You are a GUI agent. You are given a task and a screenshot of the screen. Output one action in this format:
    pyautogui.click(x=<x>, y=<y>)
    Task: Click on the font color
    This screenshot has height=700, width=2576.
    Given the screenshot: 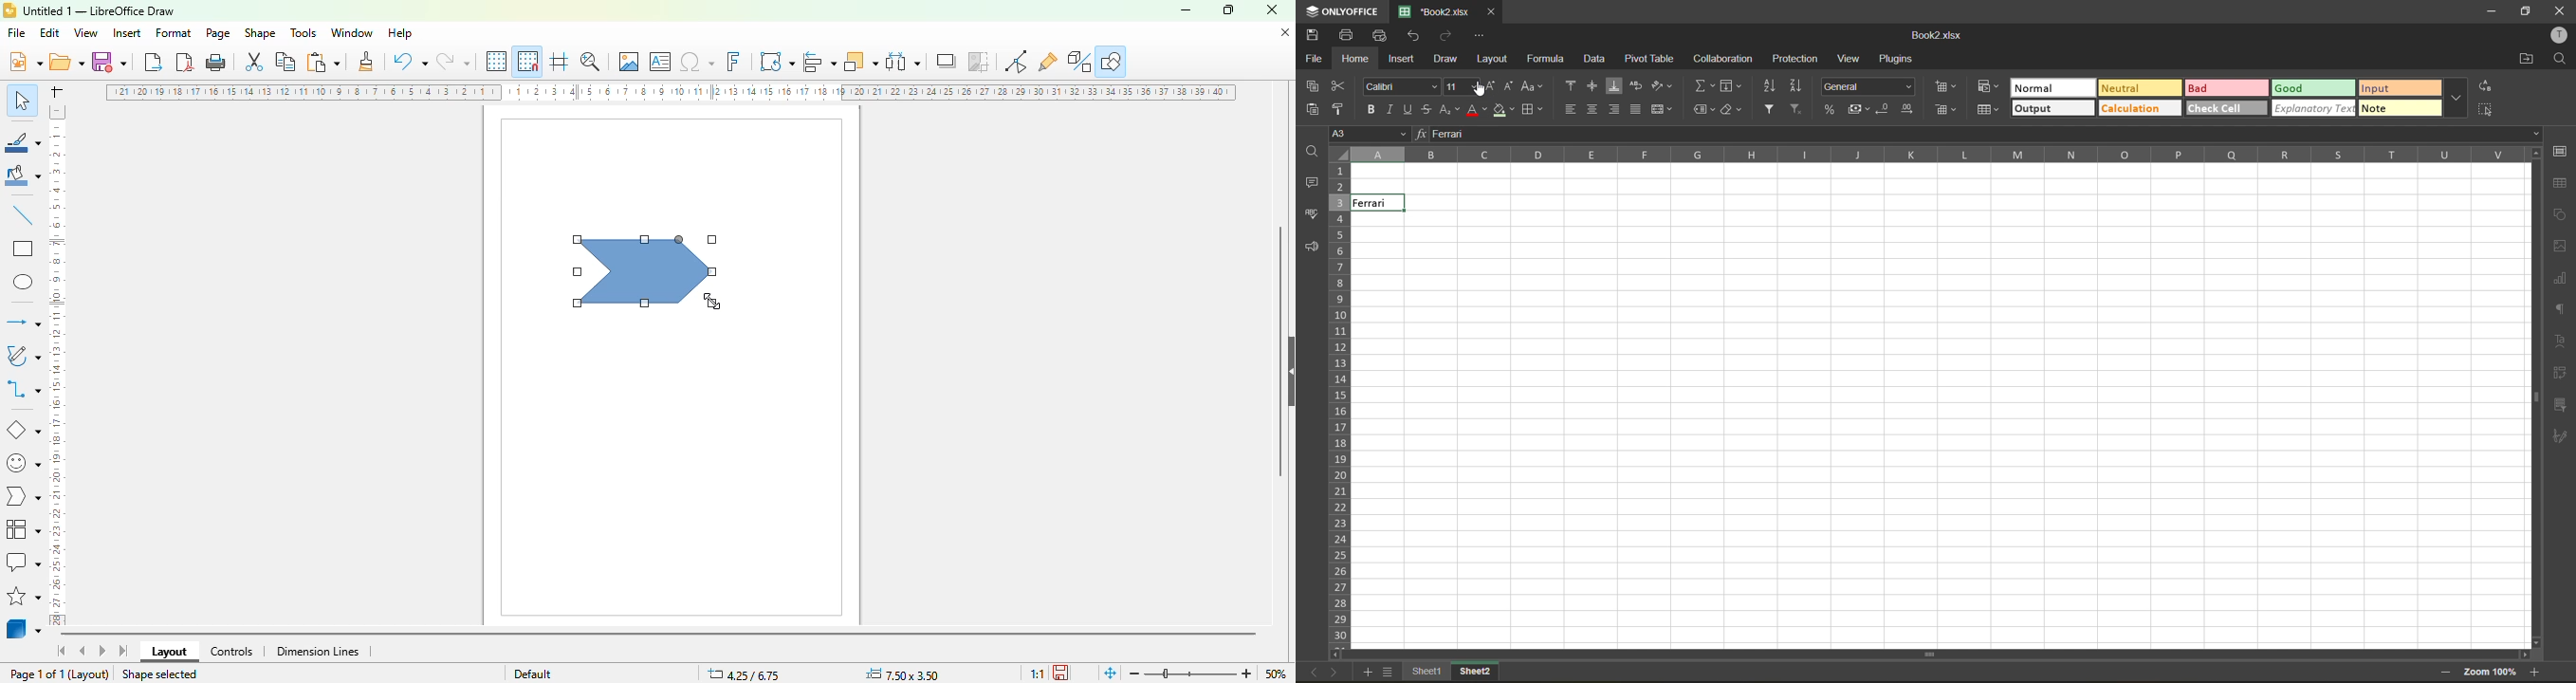 What is the action you would take?
    pyautogui.click(x=1476, y=111)
    